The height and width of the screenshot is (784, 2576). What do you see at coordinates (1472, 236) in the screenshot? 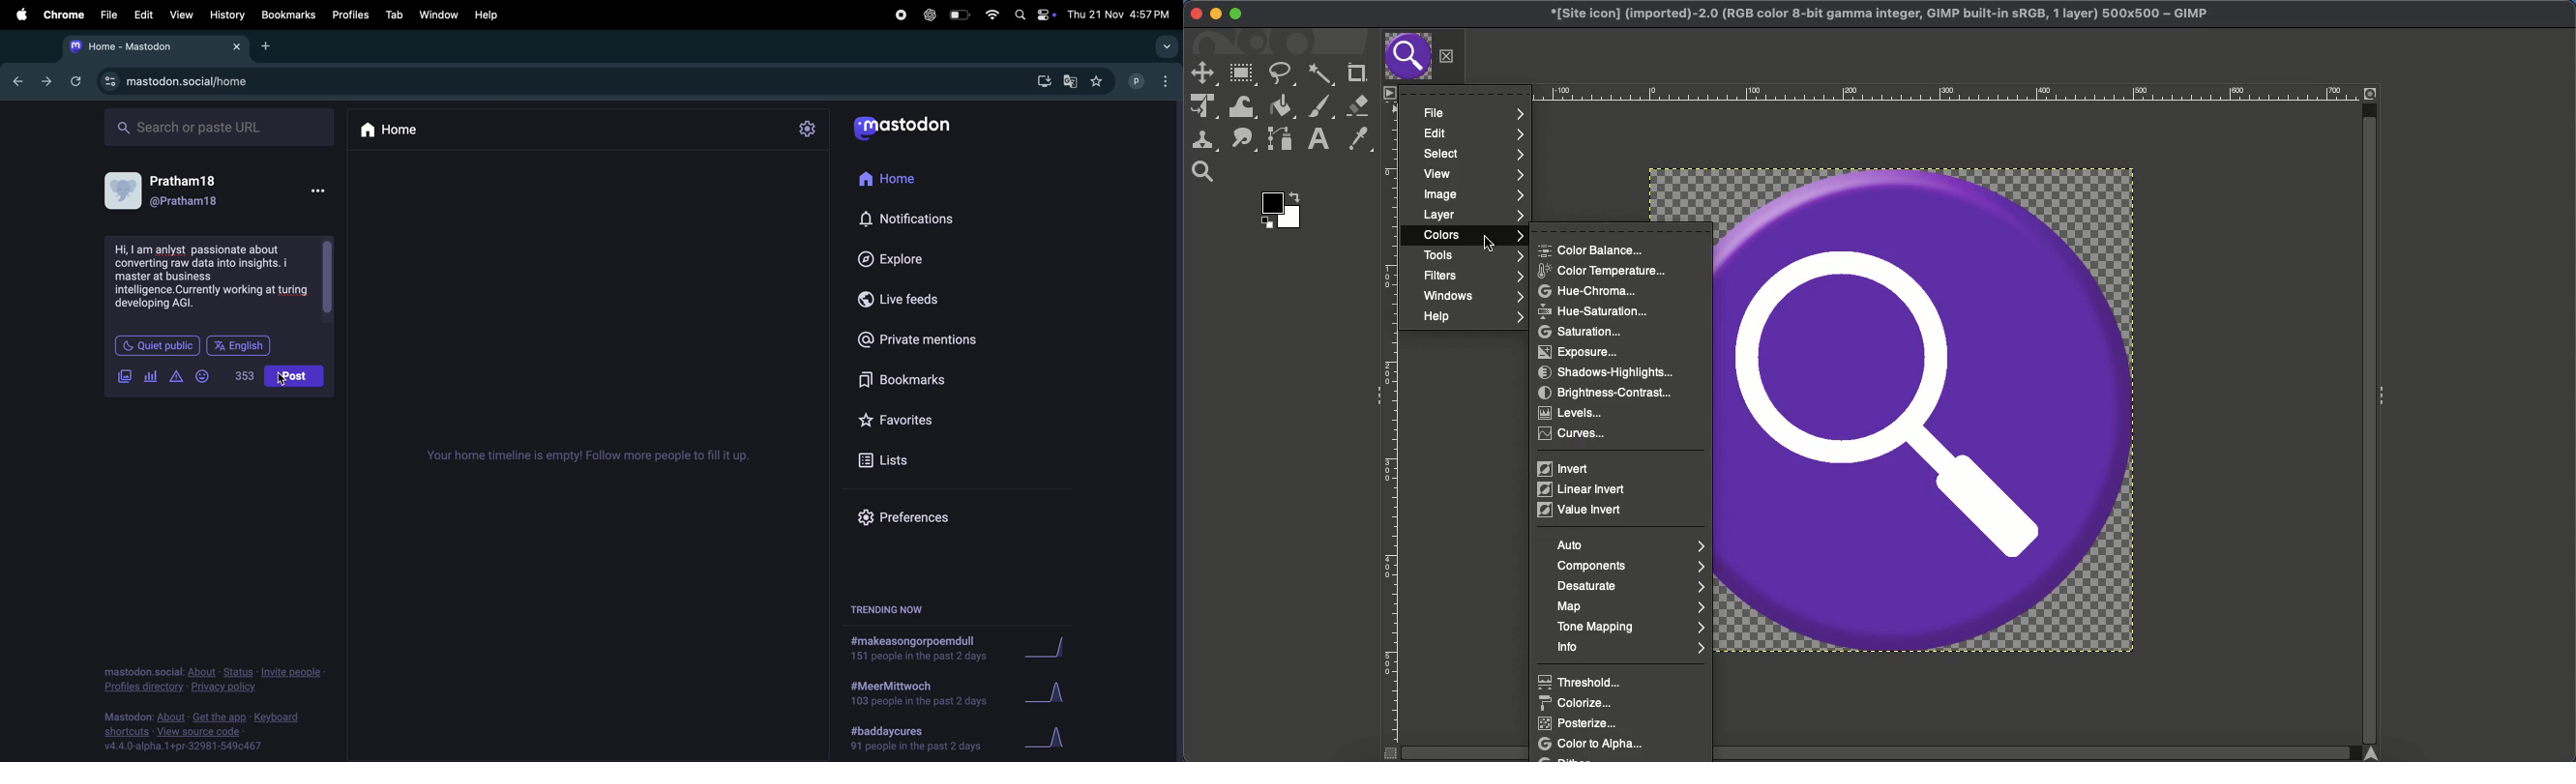
I see `Colors` at bounding box center [1472, 236].